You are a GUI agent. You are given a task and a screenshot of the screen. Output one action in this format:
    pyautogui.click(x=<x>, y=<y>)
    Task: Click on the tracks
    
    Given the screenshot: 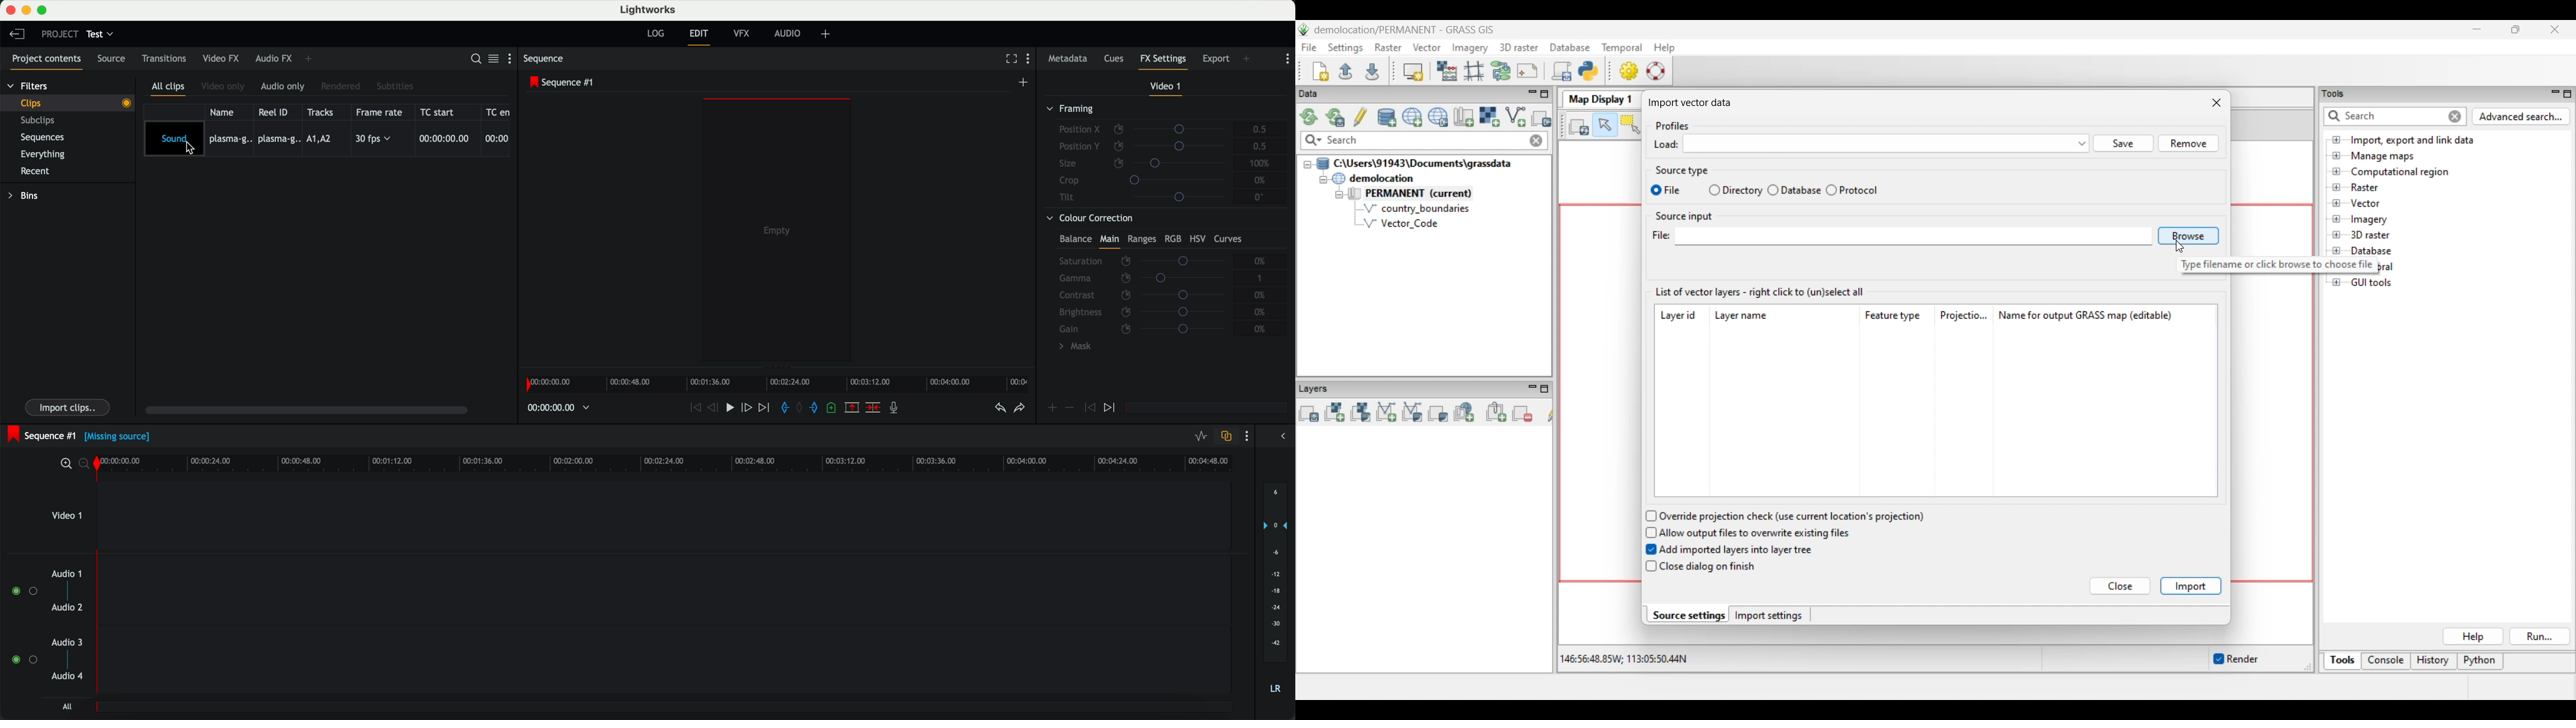 What is the action you would take?
    pyautogui.click(x=322, y=111)
    